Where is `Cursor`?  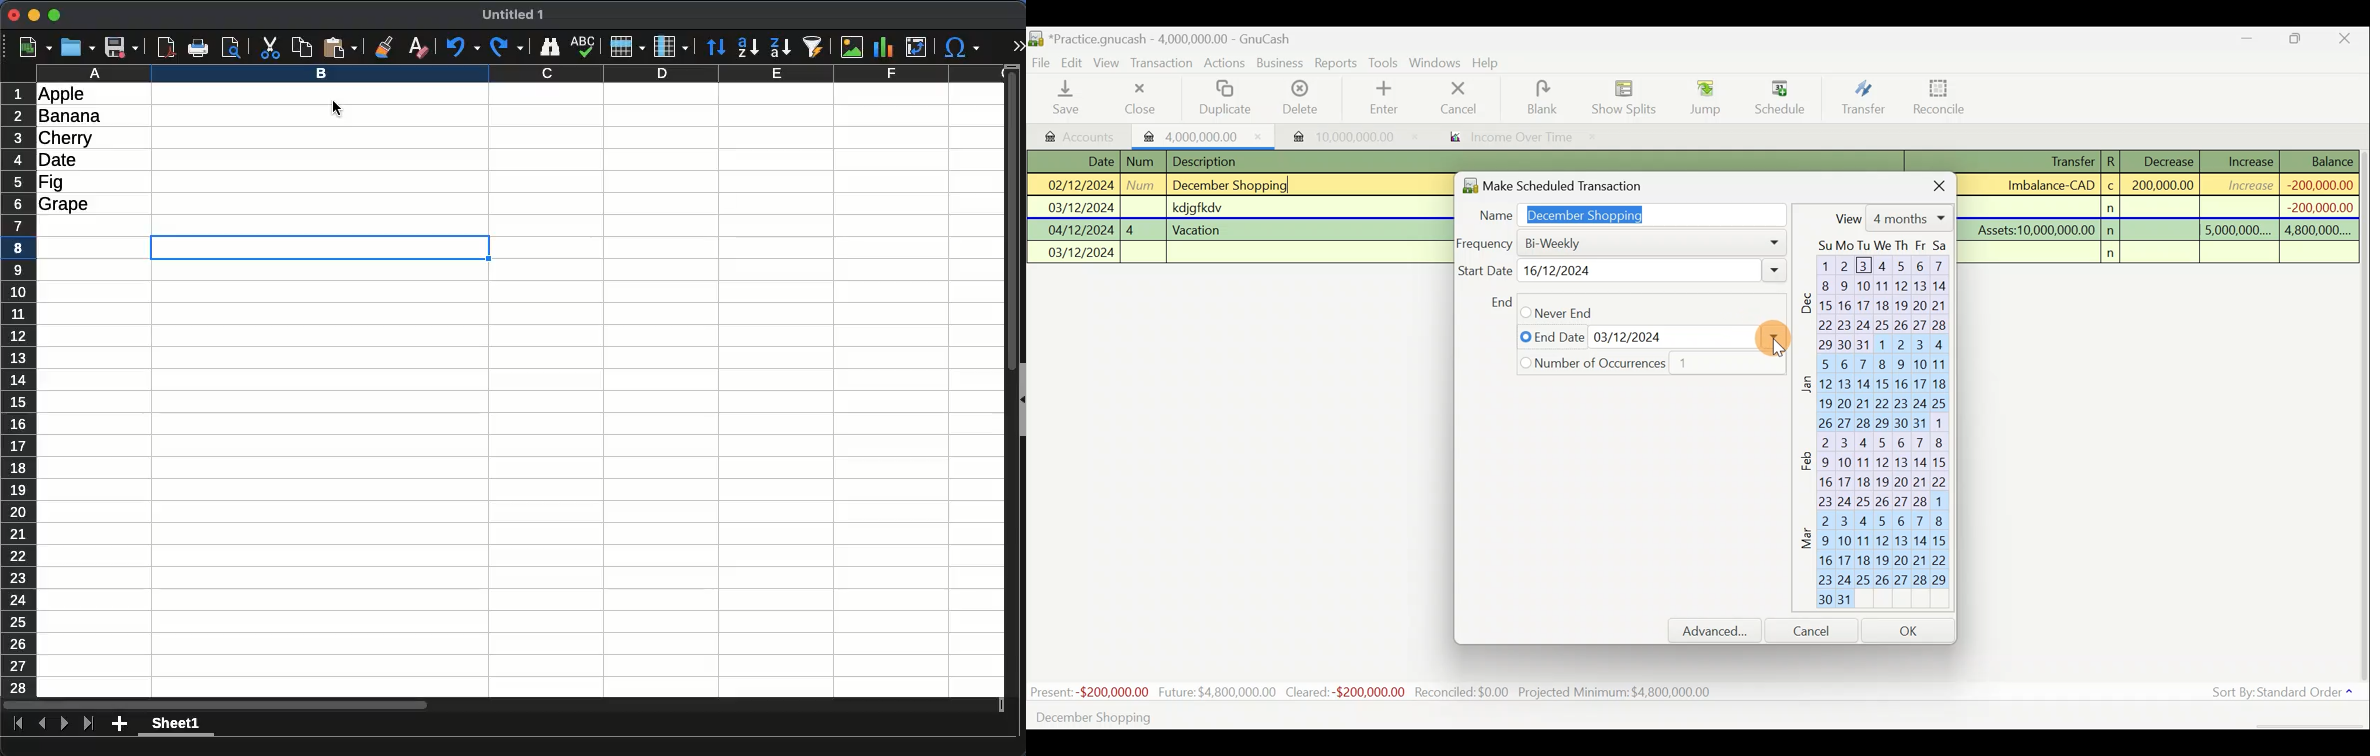
Cursor is located at coordinates (1778, 92).